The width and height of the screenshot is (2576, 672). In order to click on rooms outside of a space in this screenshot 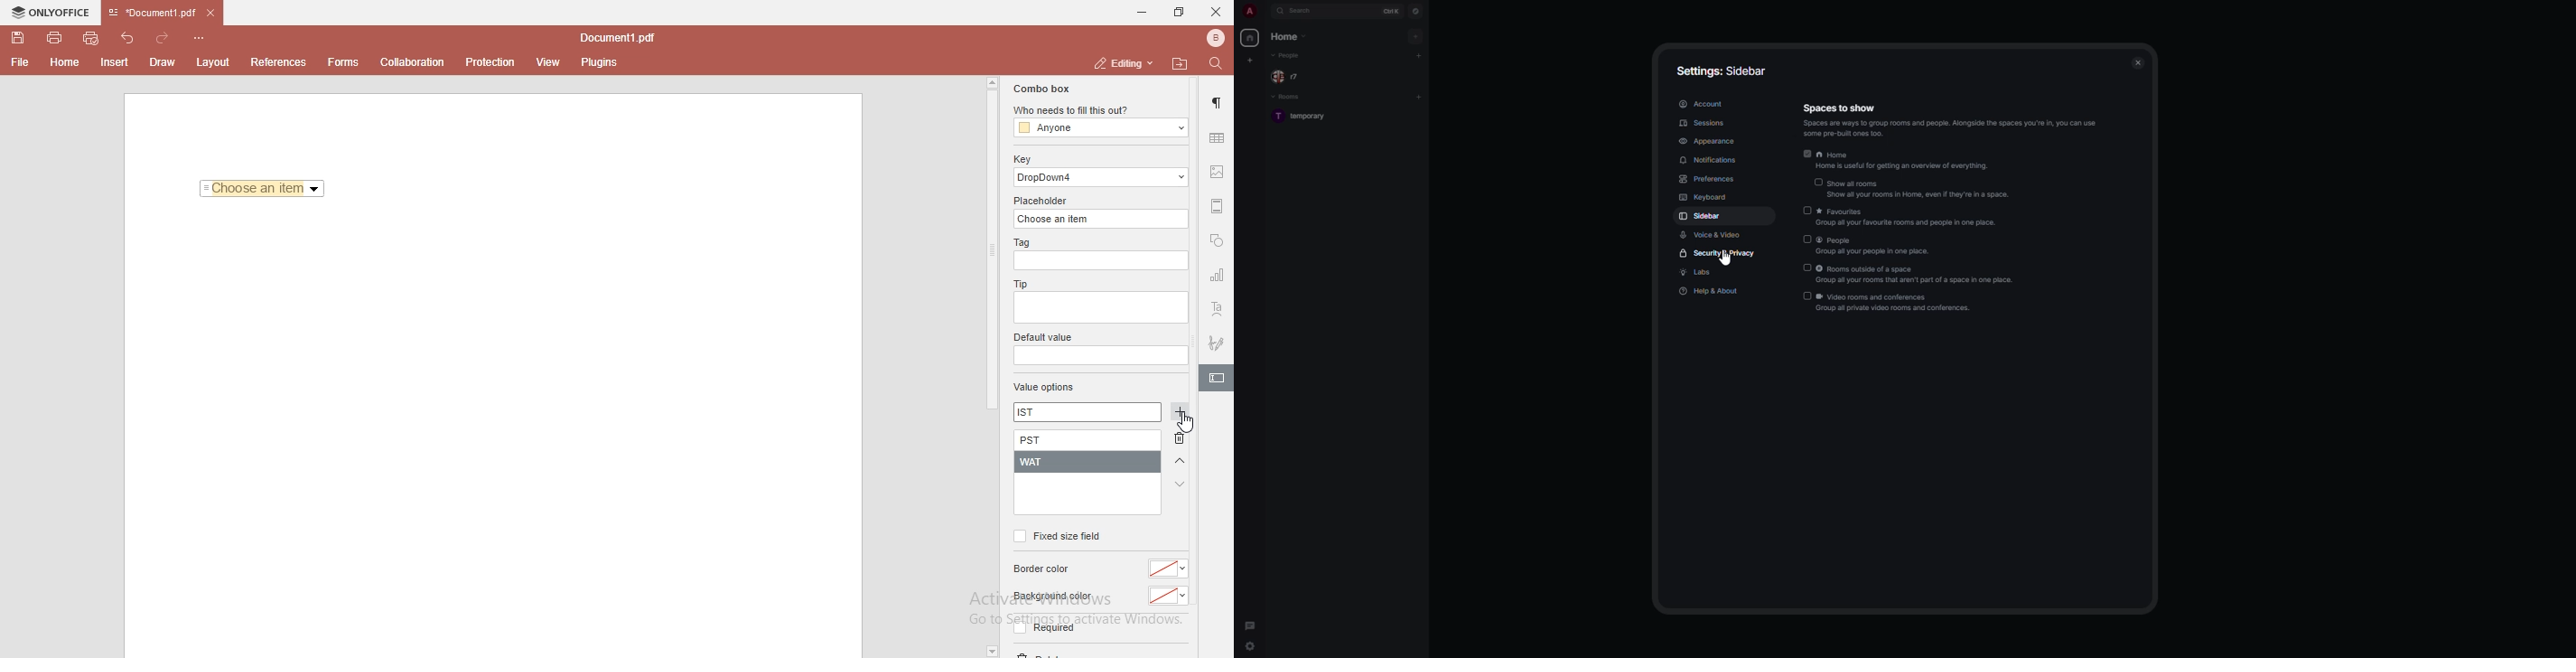, I will do `click(1907, 274)`.